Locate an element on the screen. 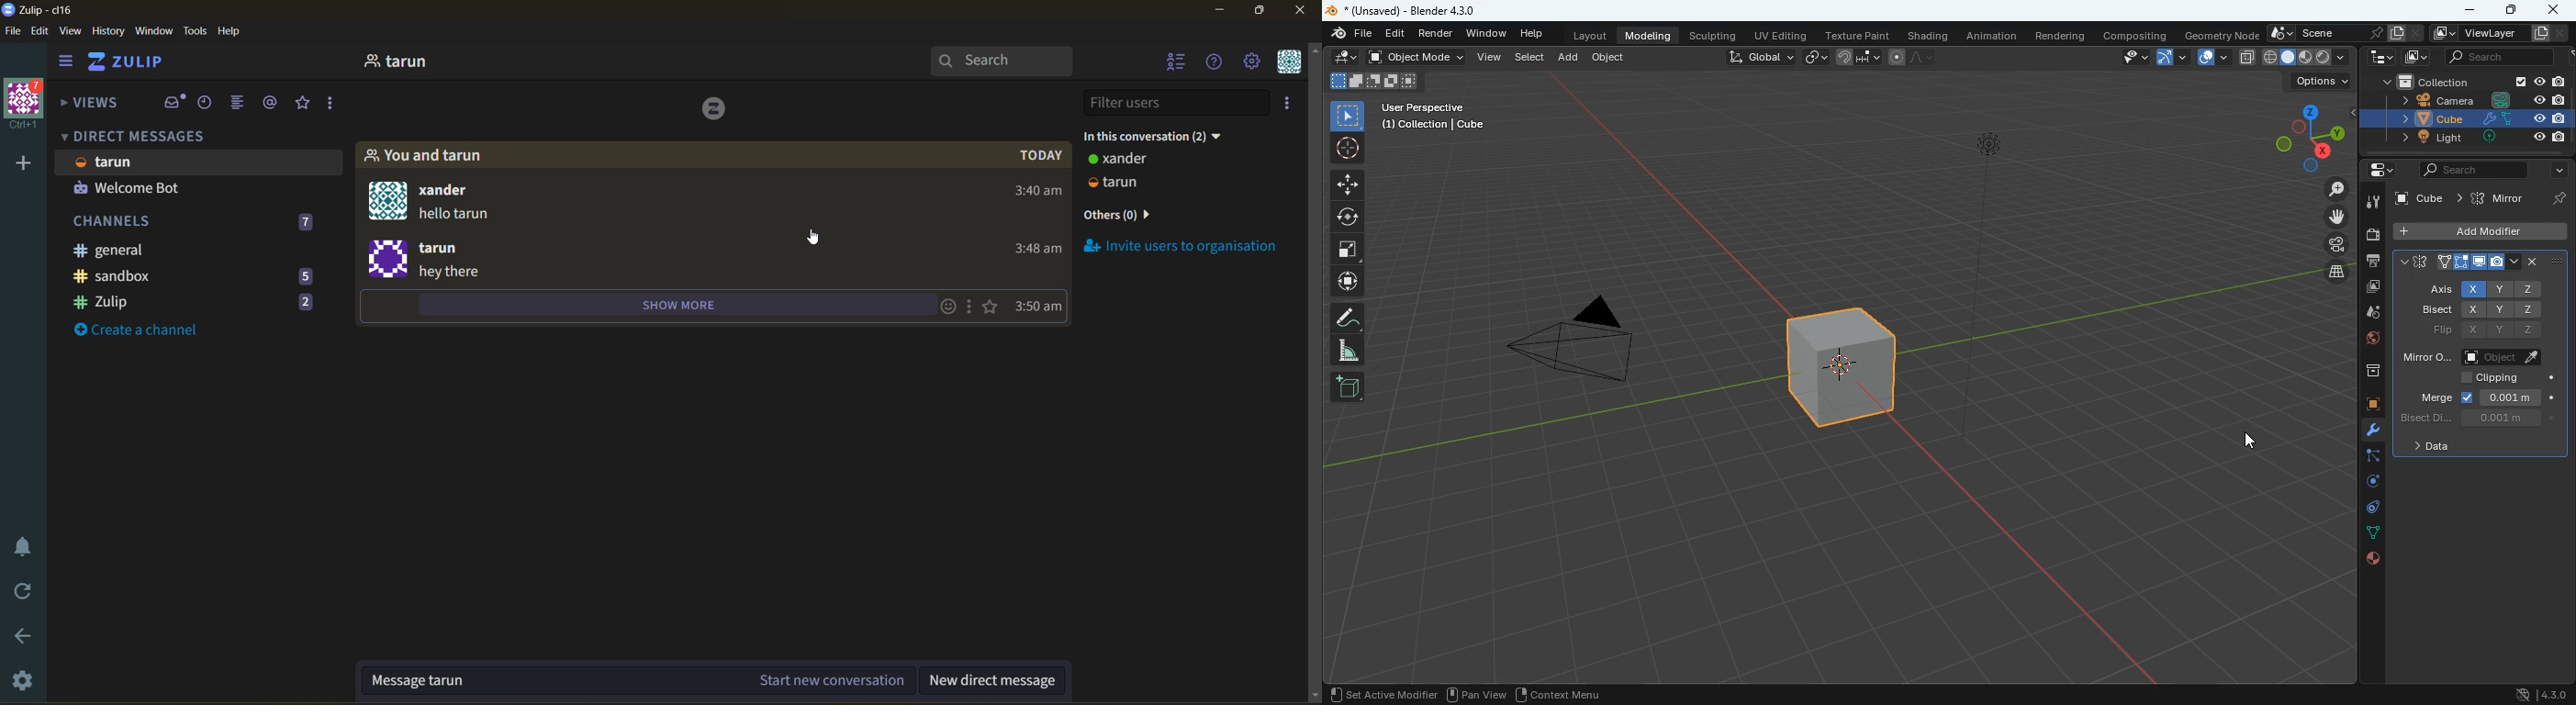 Image resolution: width=2576 pixels, height=728 pixels. animation is located at coordinates (1994, 36).